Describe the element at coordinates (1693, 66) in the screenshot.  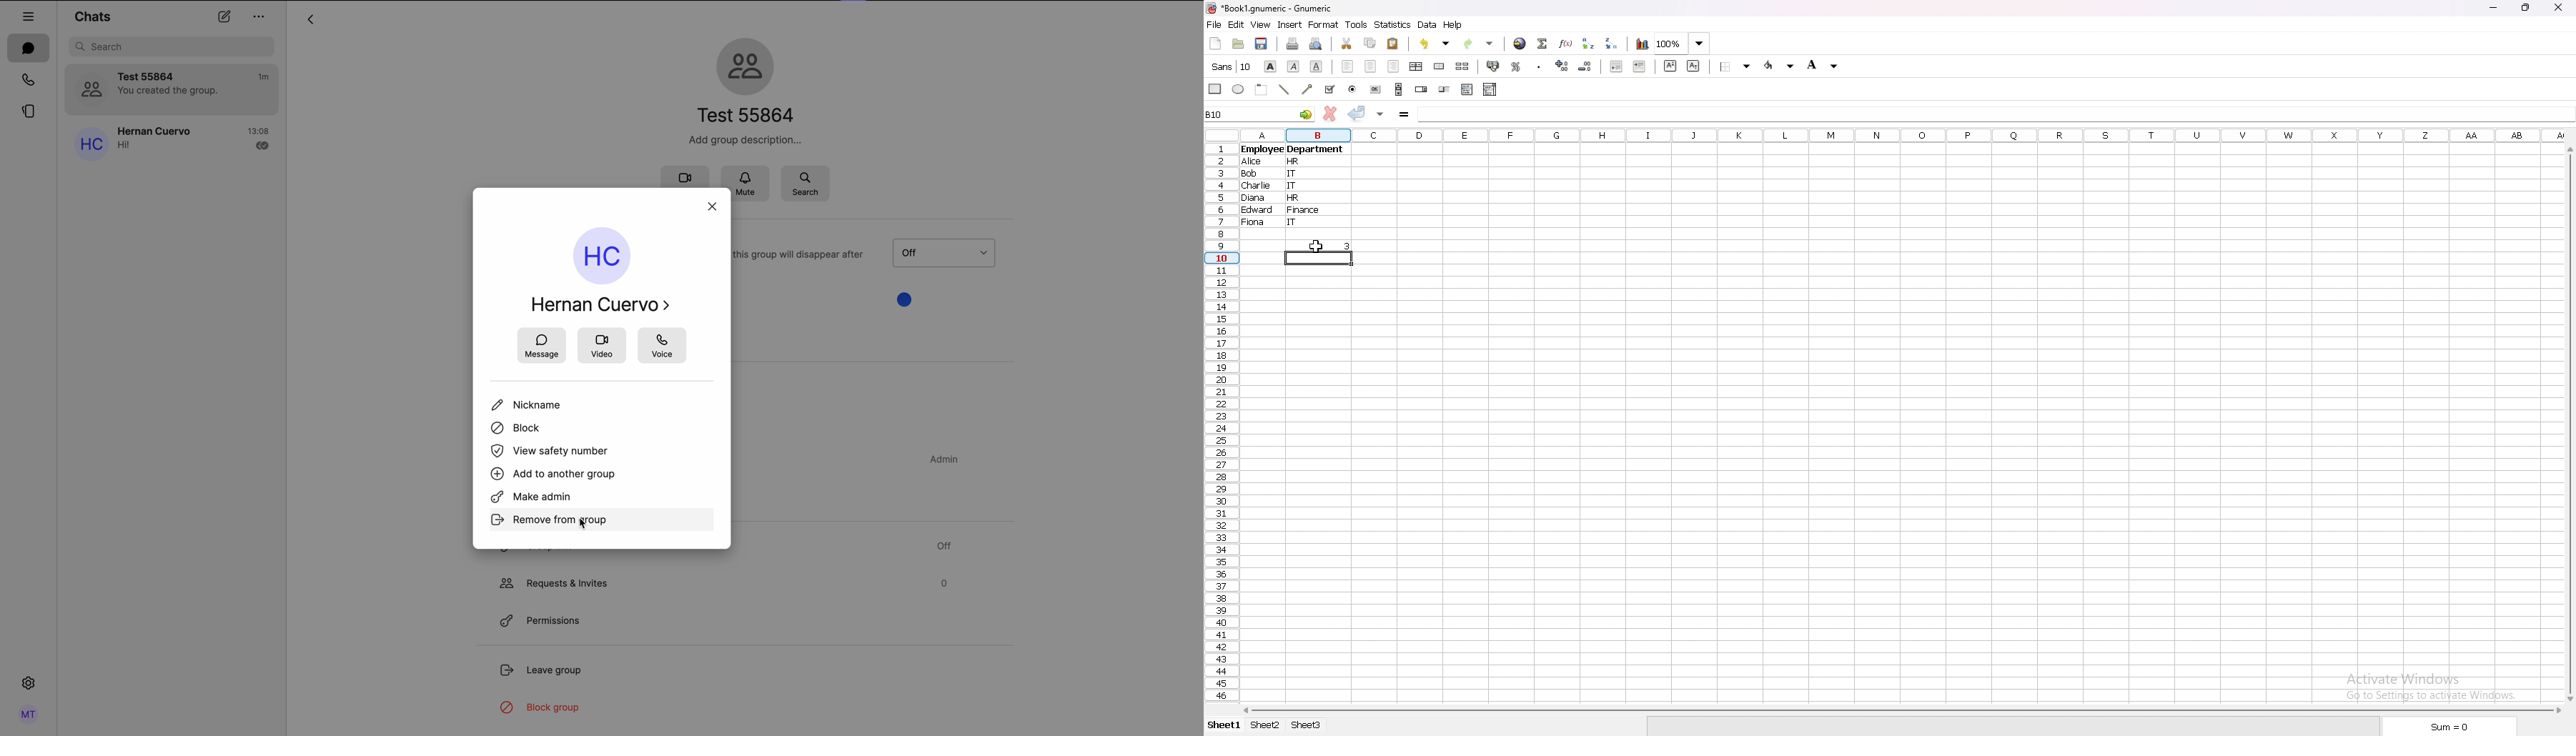
I see `subscript` at that location.